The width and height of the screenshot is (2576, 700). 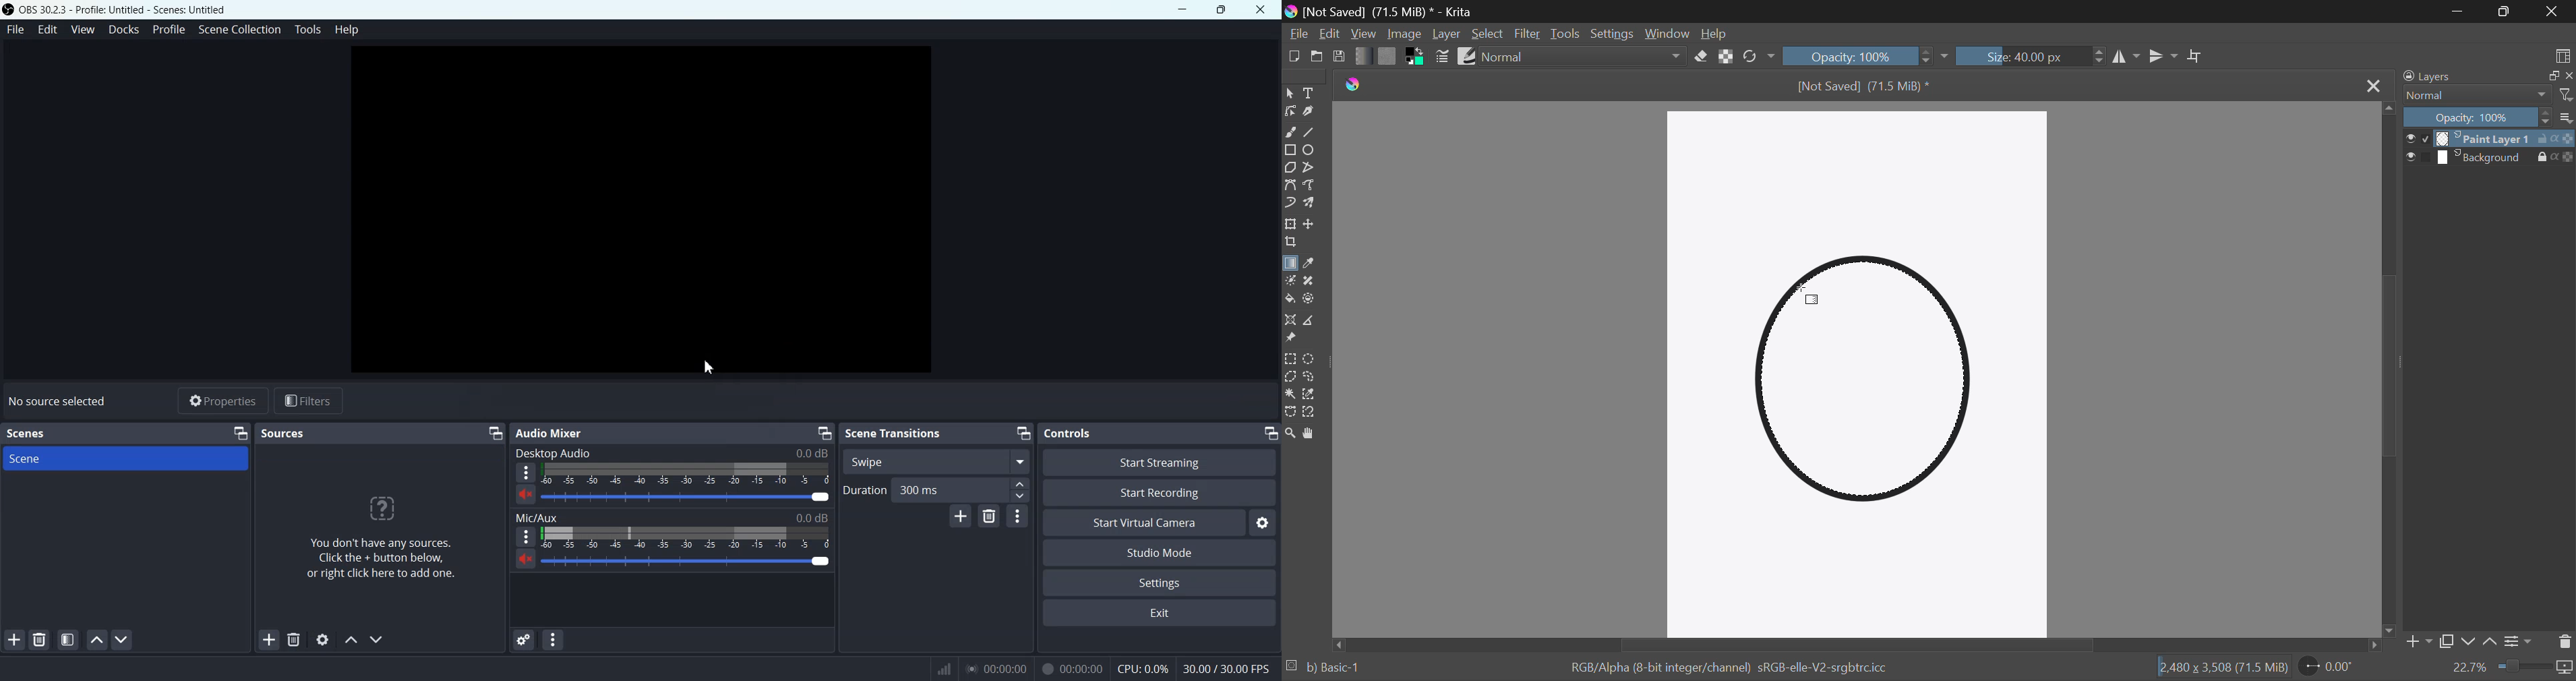 What do you see at coordinates (1291, 393) in the screenshot?
I see `Continuous Selection` at bounding box center [1291, 393].